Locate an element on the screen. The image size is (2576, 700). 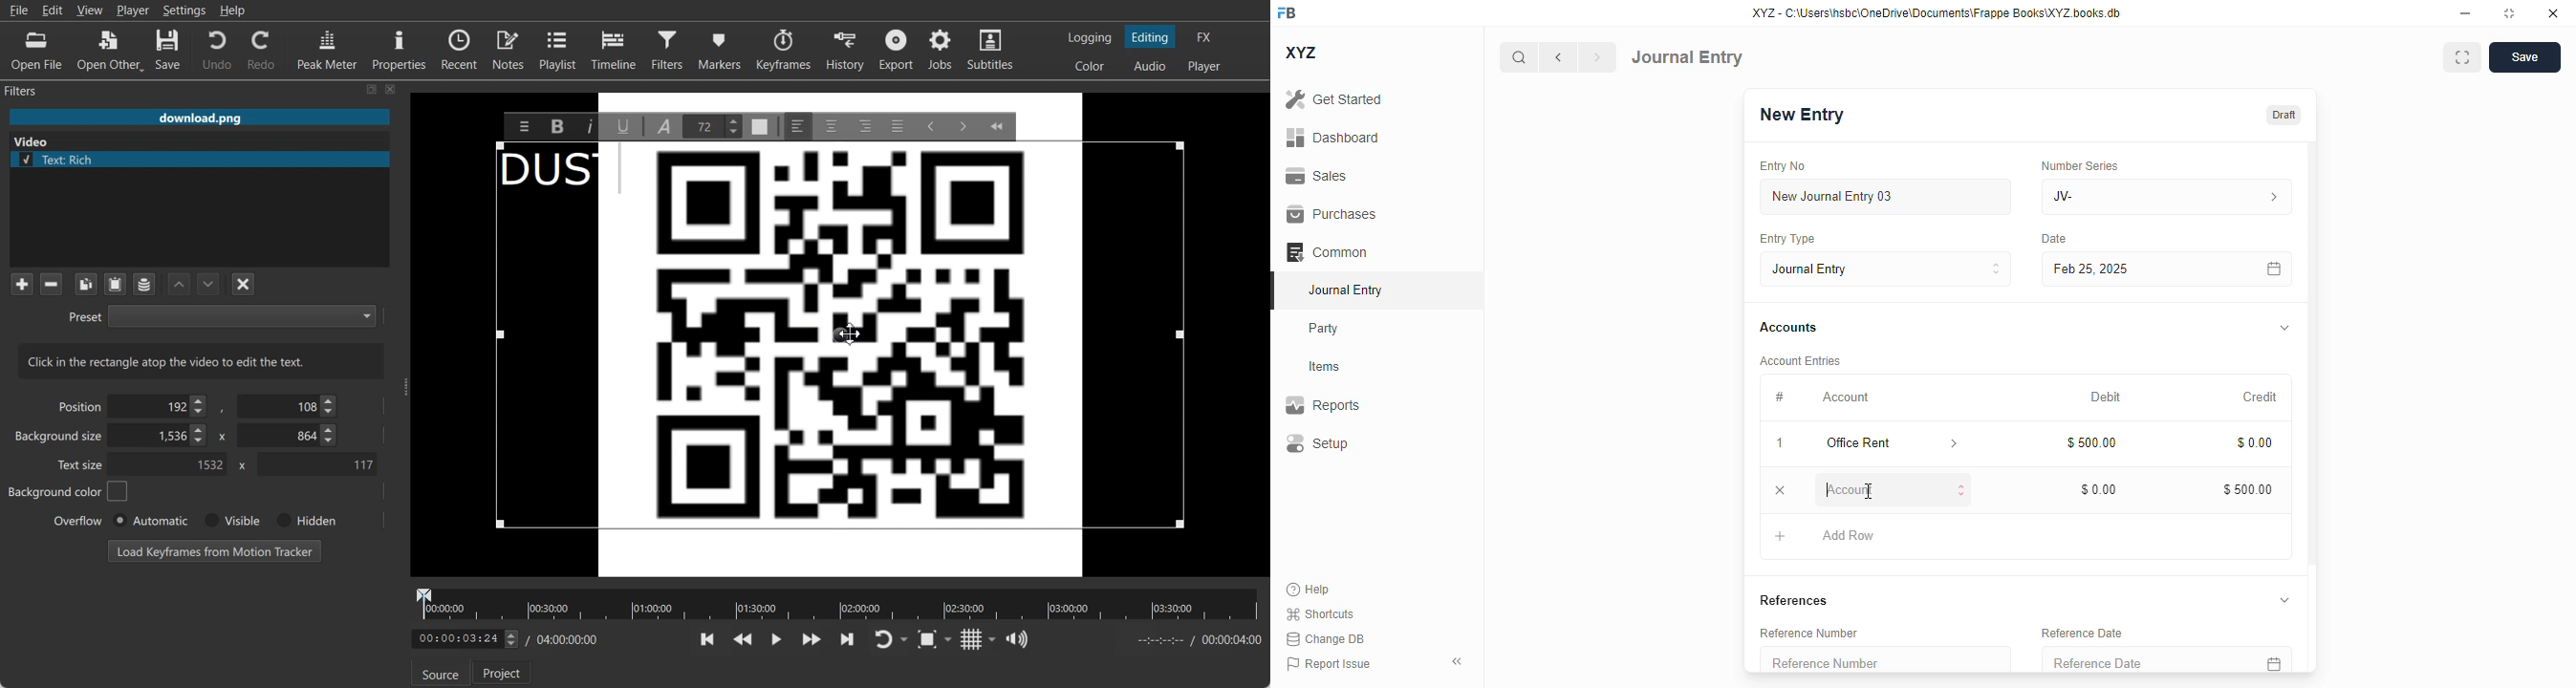
Load Keyframe from Motion Tracker is located at coordinates (214, 550).